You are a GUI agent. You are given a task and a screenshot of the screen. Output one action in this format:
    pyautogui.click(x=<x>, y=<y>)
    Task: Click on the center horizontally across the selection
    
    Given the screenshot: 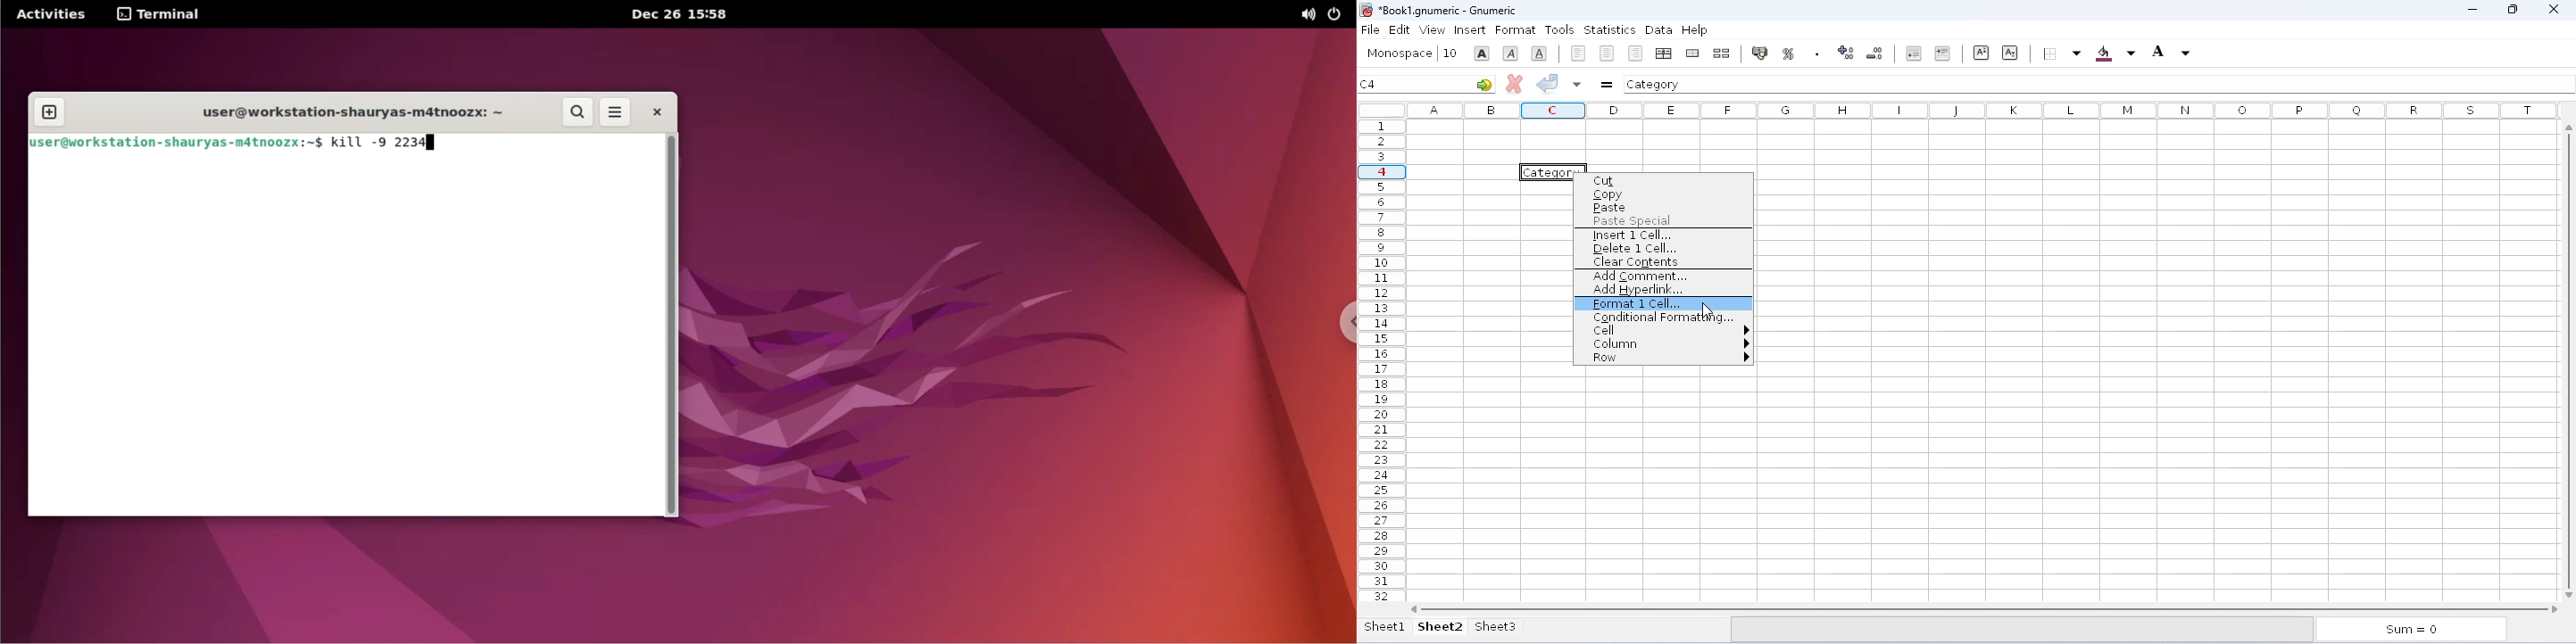 What is the action you would take?
    pyautogui.click(x=1663, y=54)
    